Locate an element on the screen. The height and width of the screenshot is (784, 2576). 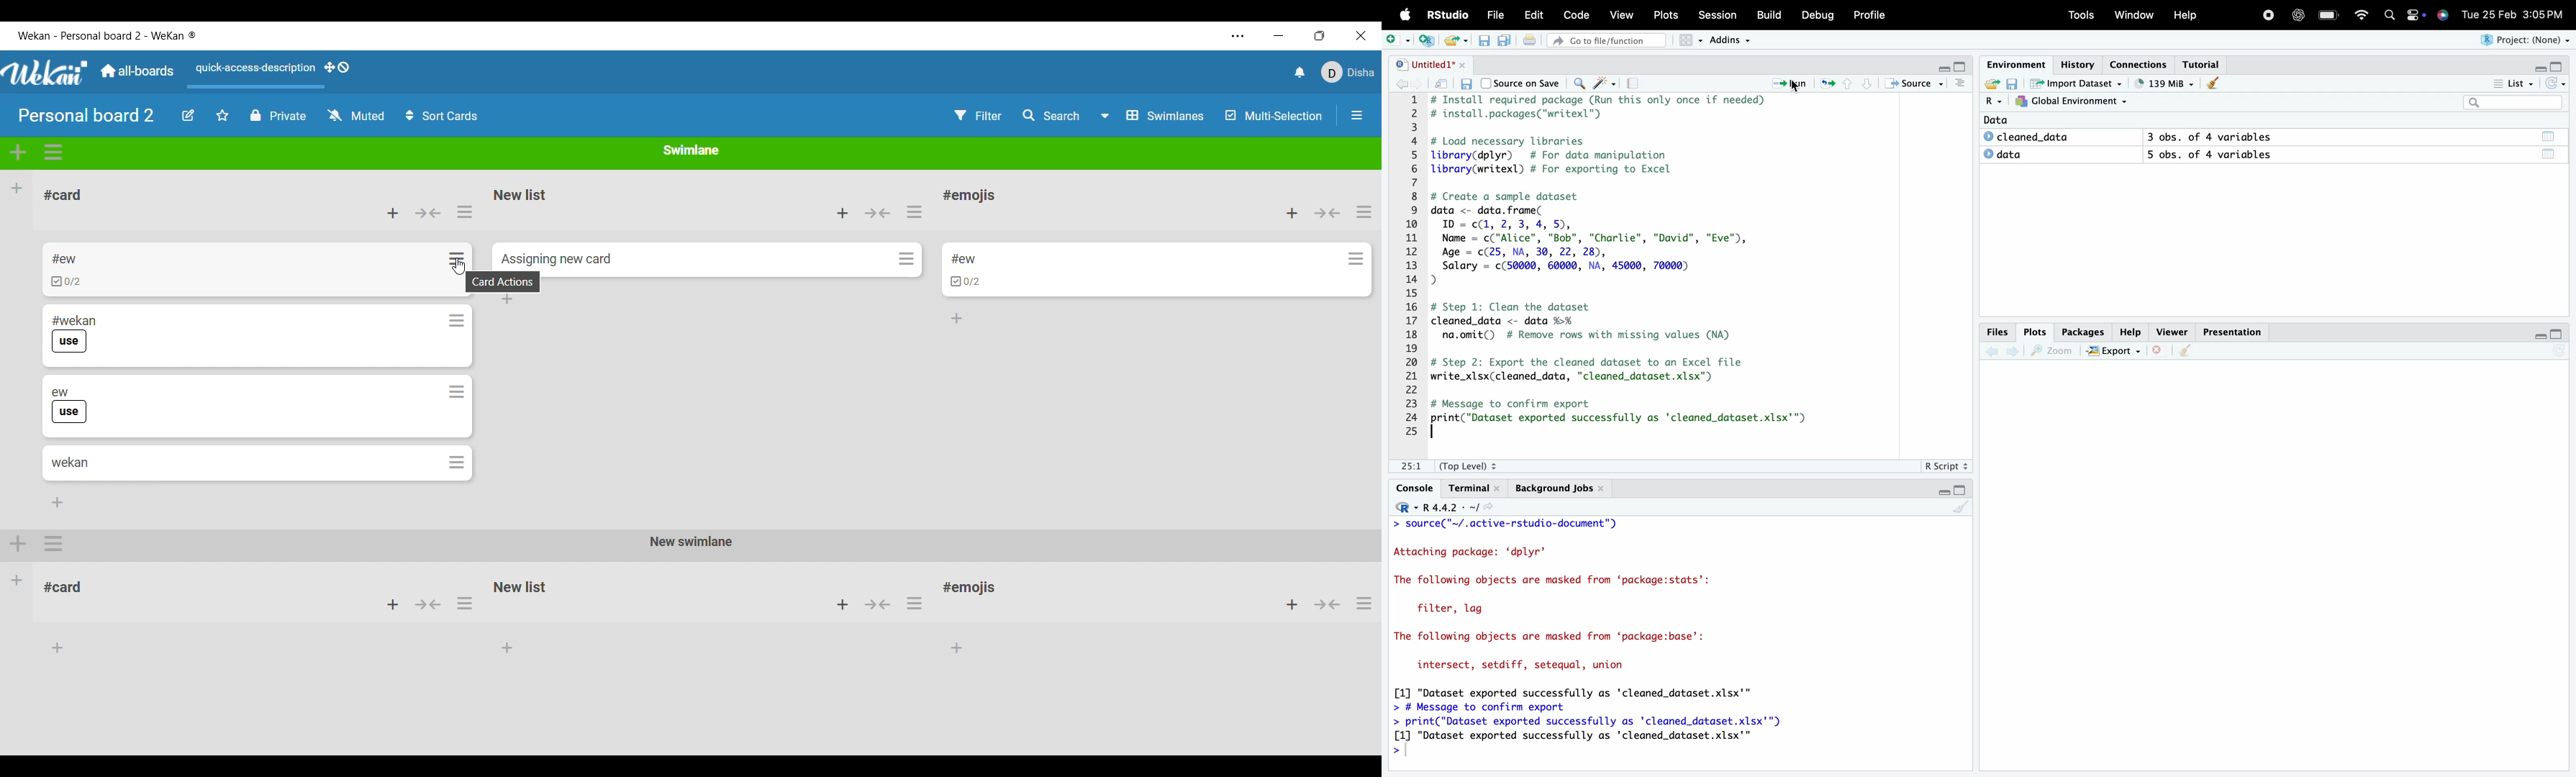
Privacy options is located at coordinates (278, 116).